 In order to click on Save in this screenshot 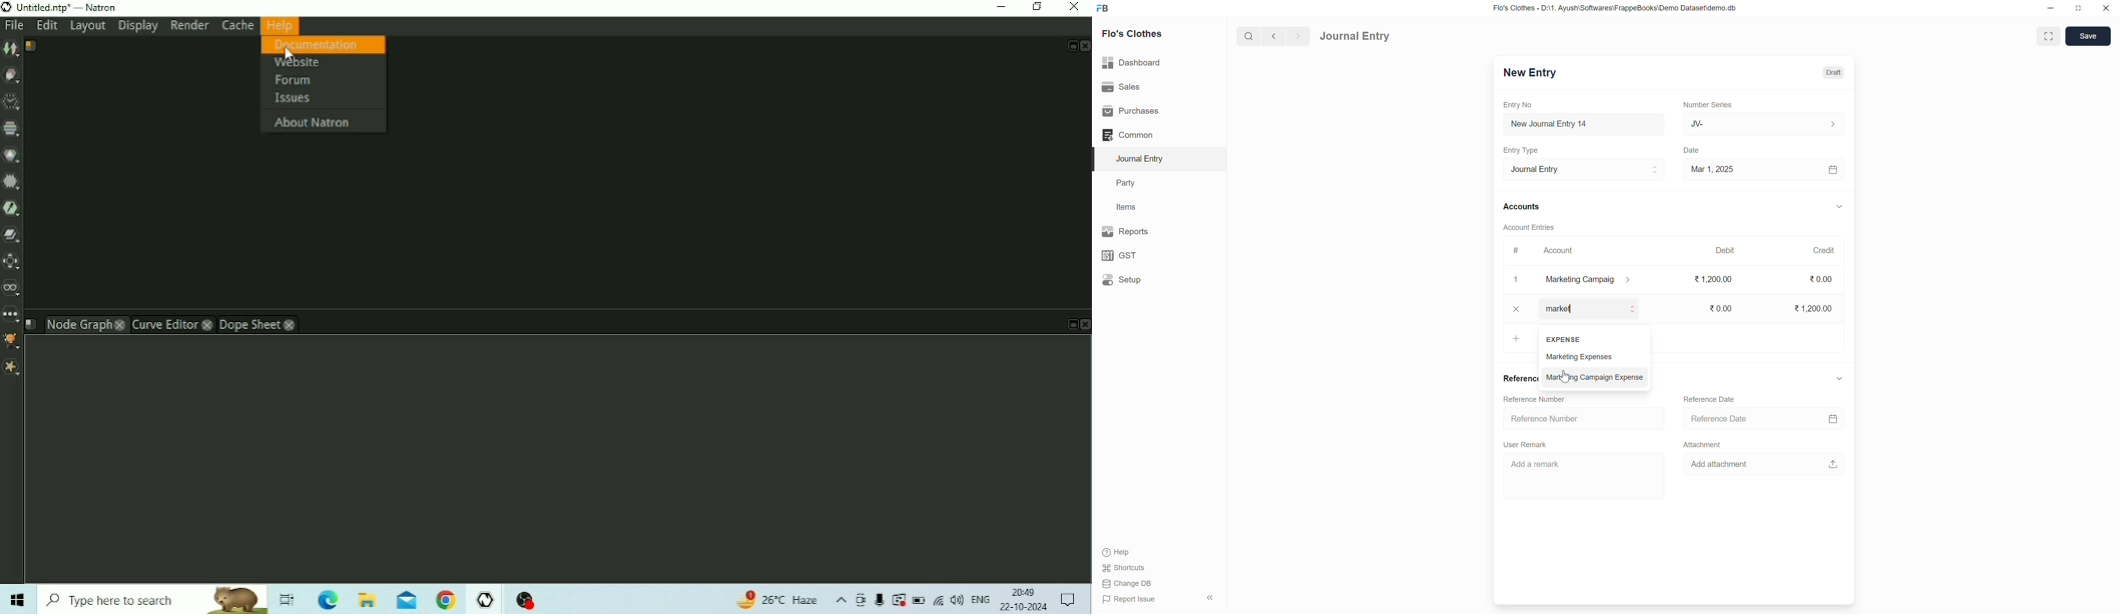, I will do `click(2089, 37)`.